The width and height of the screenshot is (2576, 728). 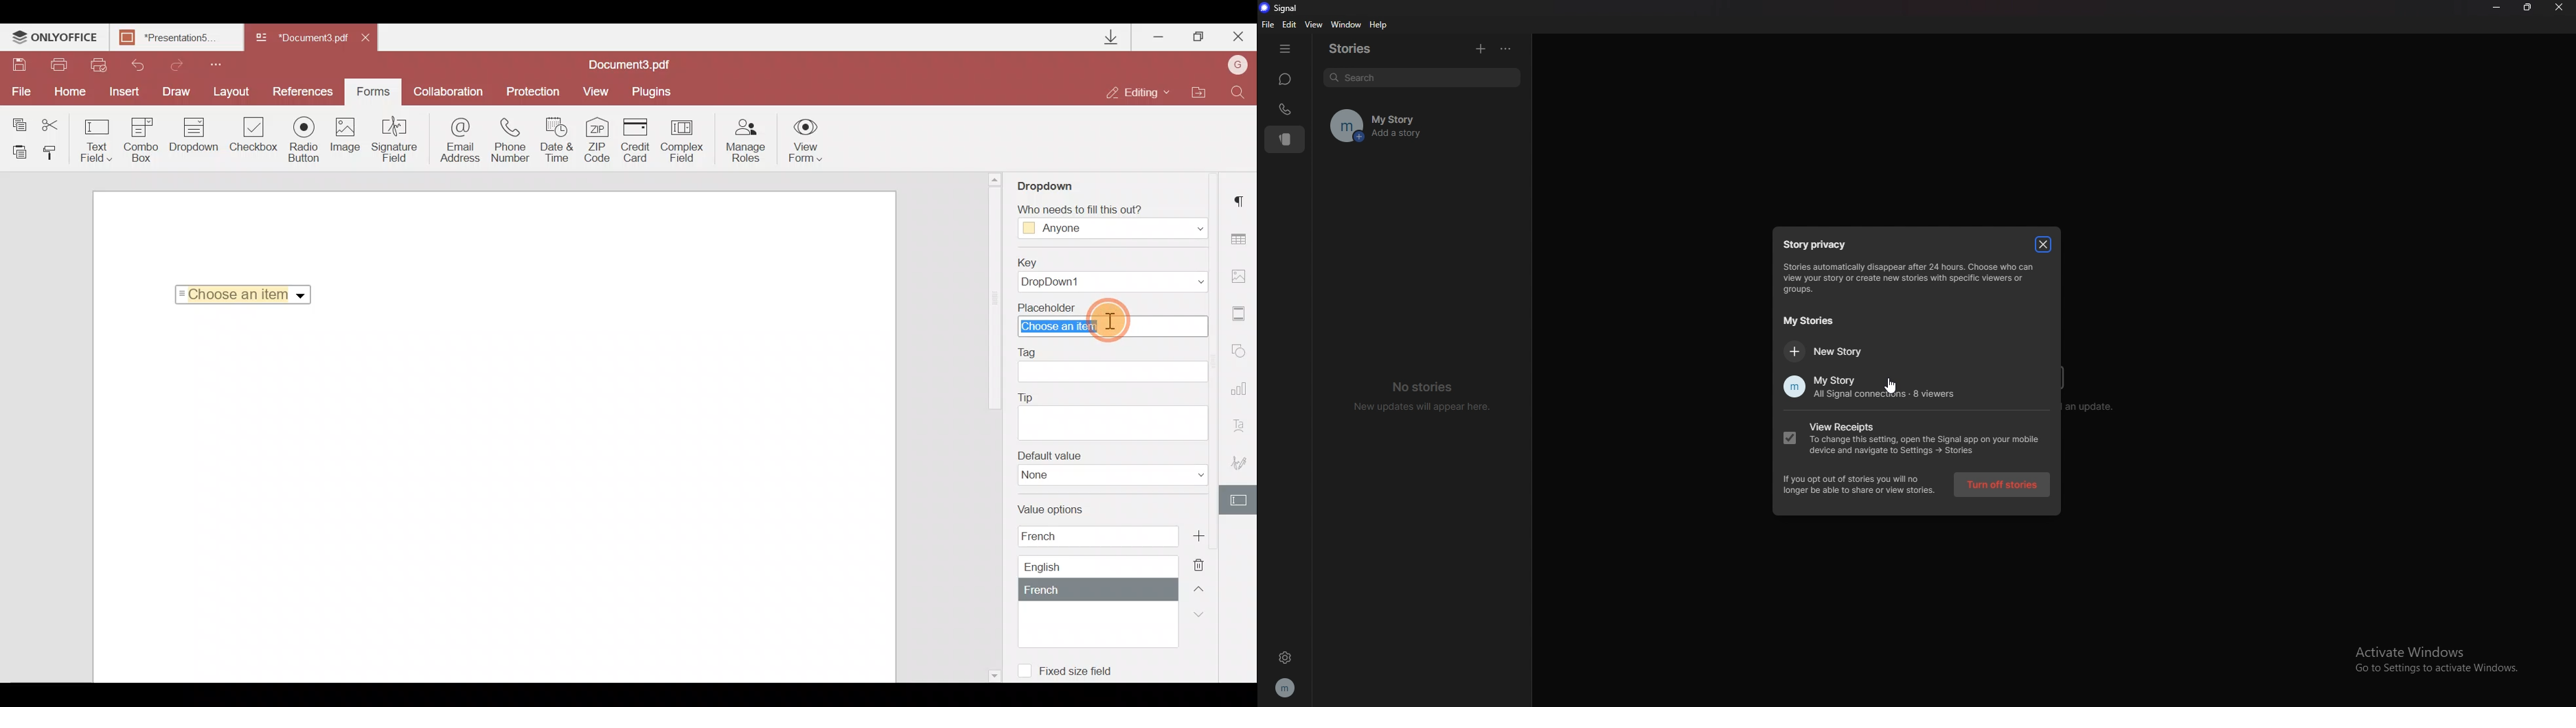 What do you see at coordinates (1362, 49) in the screenshot?
I see `stories` at bounding box center [1362, 49].